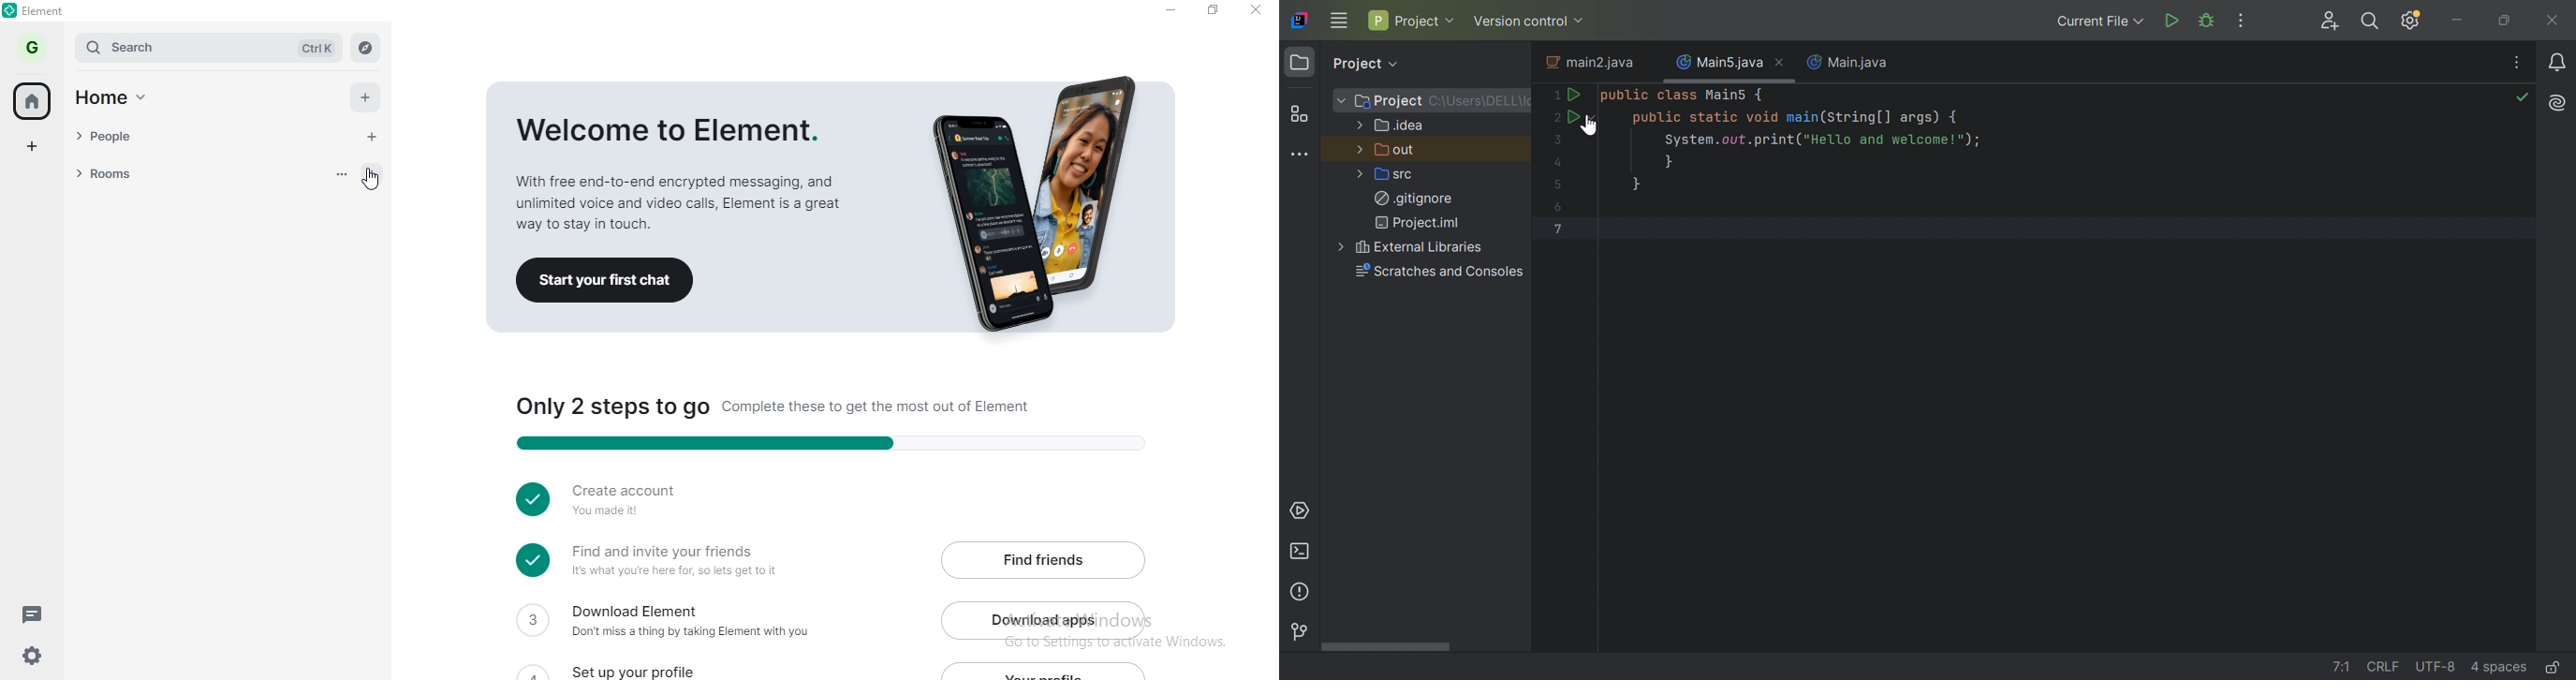 This screenshot has height=700, width=2576. What do you see at coordinates (2556, 667) in the screenshot?
I see `Make file read-only` at bounding box center [2556, 667].